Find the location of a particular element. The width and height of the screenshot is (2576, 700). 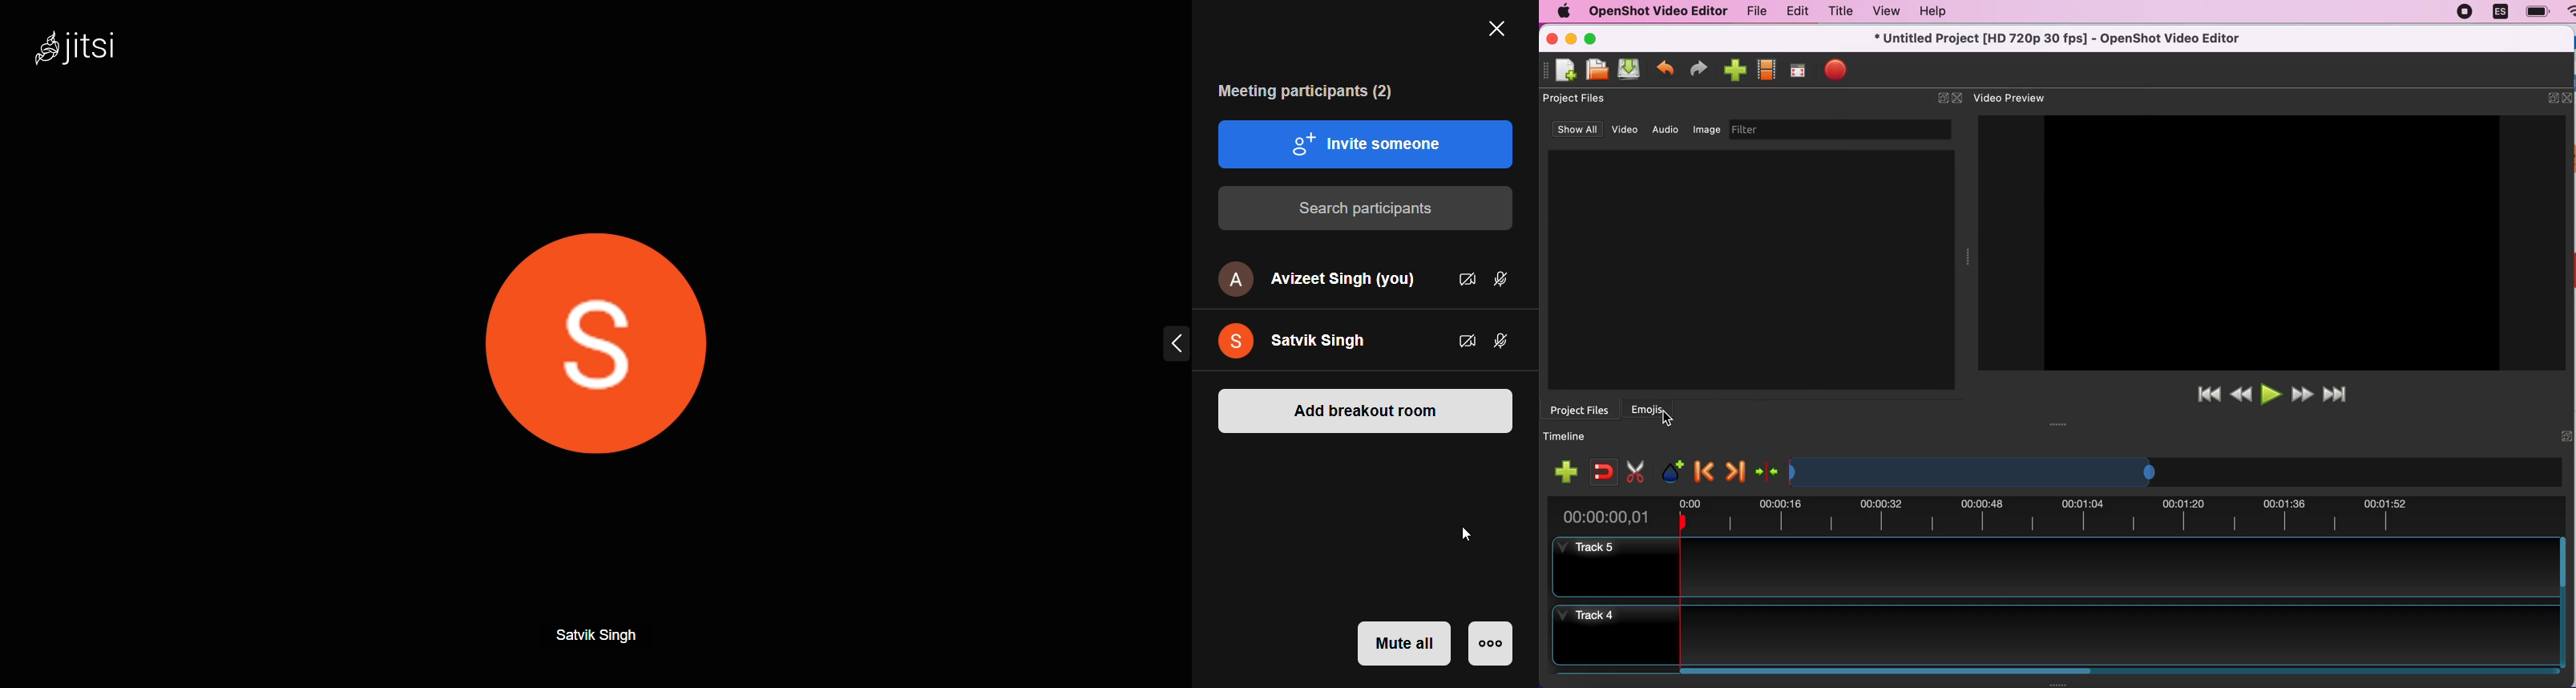

mic status is located at coordinates (1503, 279).